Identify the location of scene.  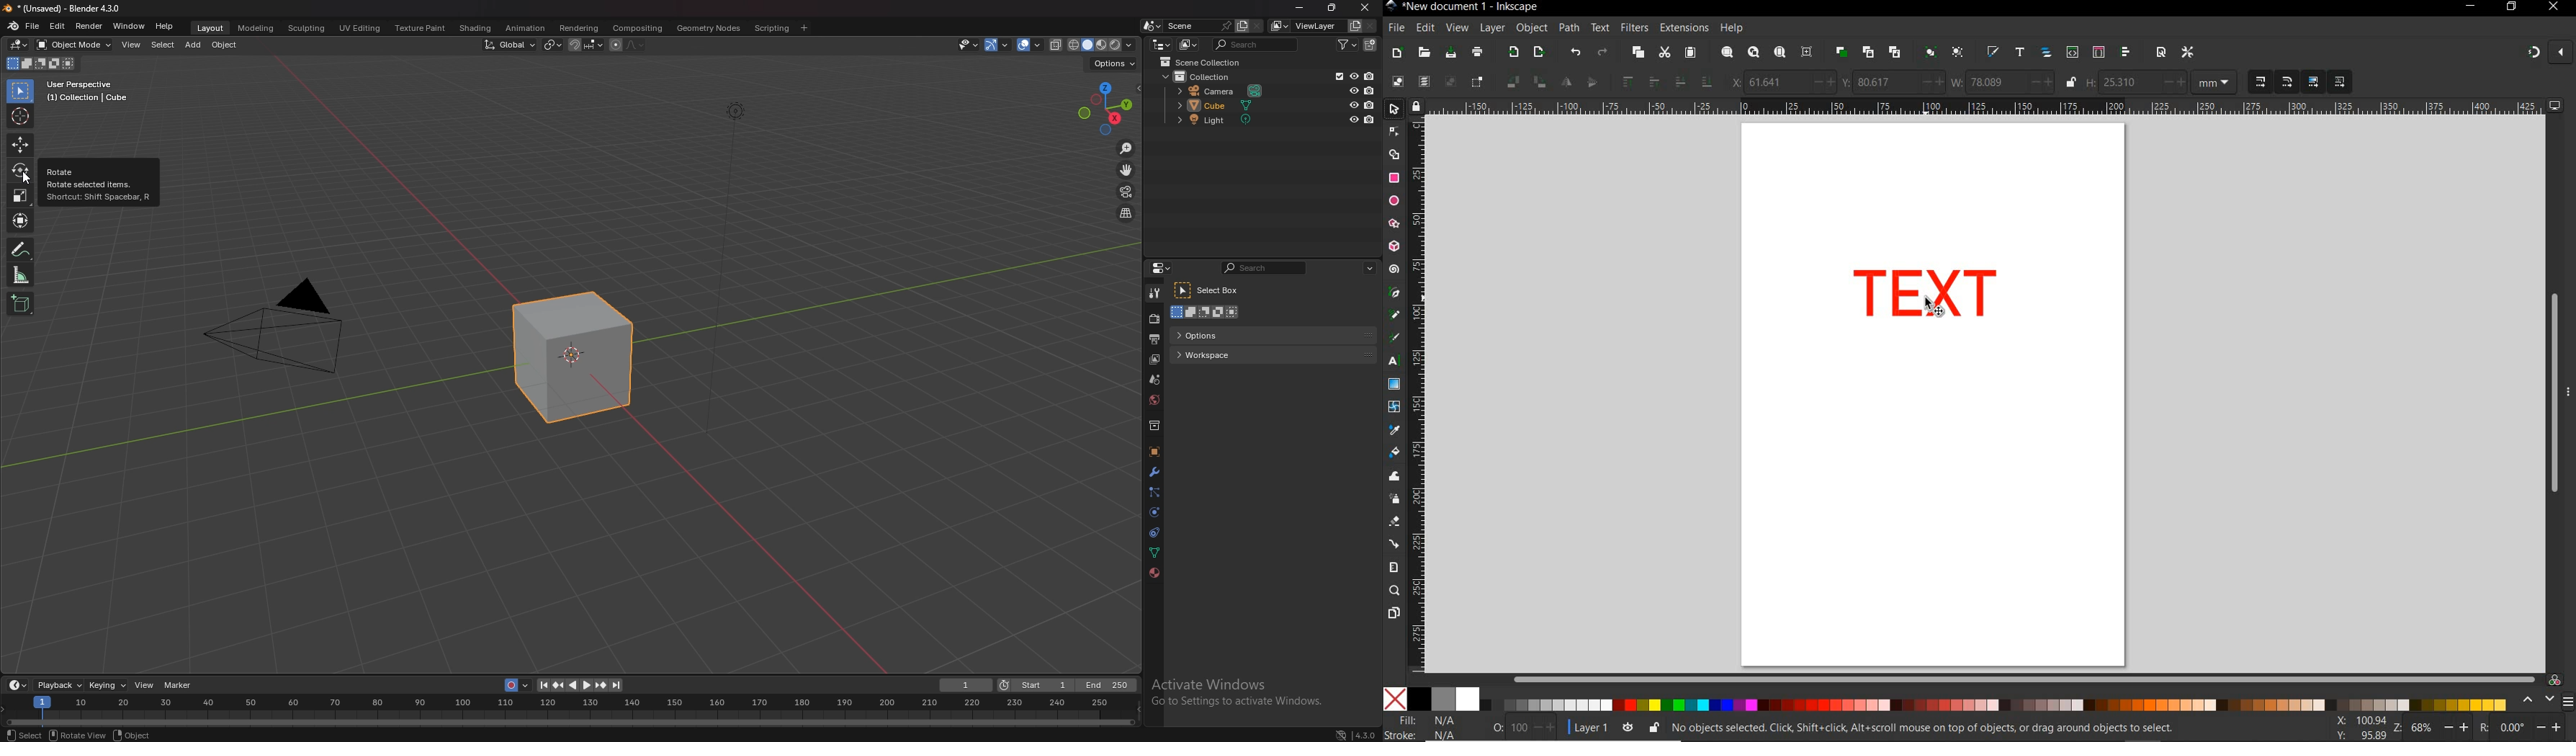
(1199, 25).